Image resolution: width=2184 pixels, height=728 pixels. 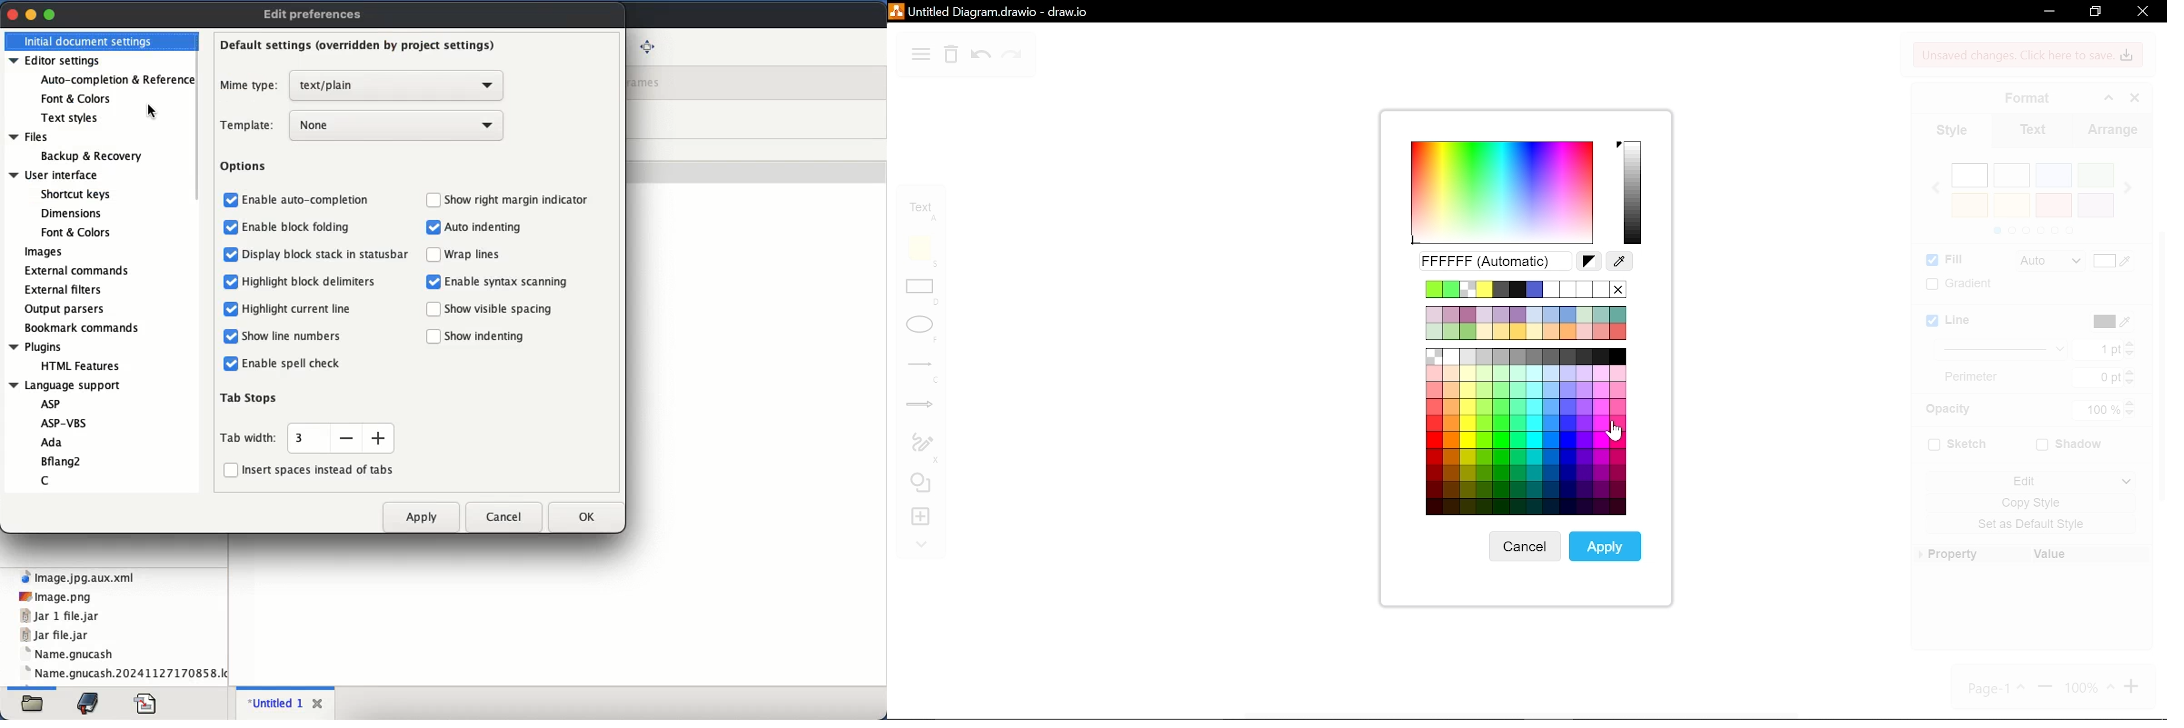 What do you see at coordinates (62, 460) in the screenshot?
I see `Bflang2` at bounding box center [62, 460].